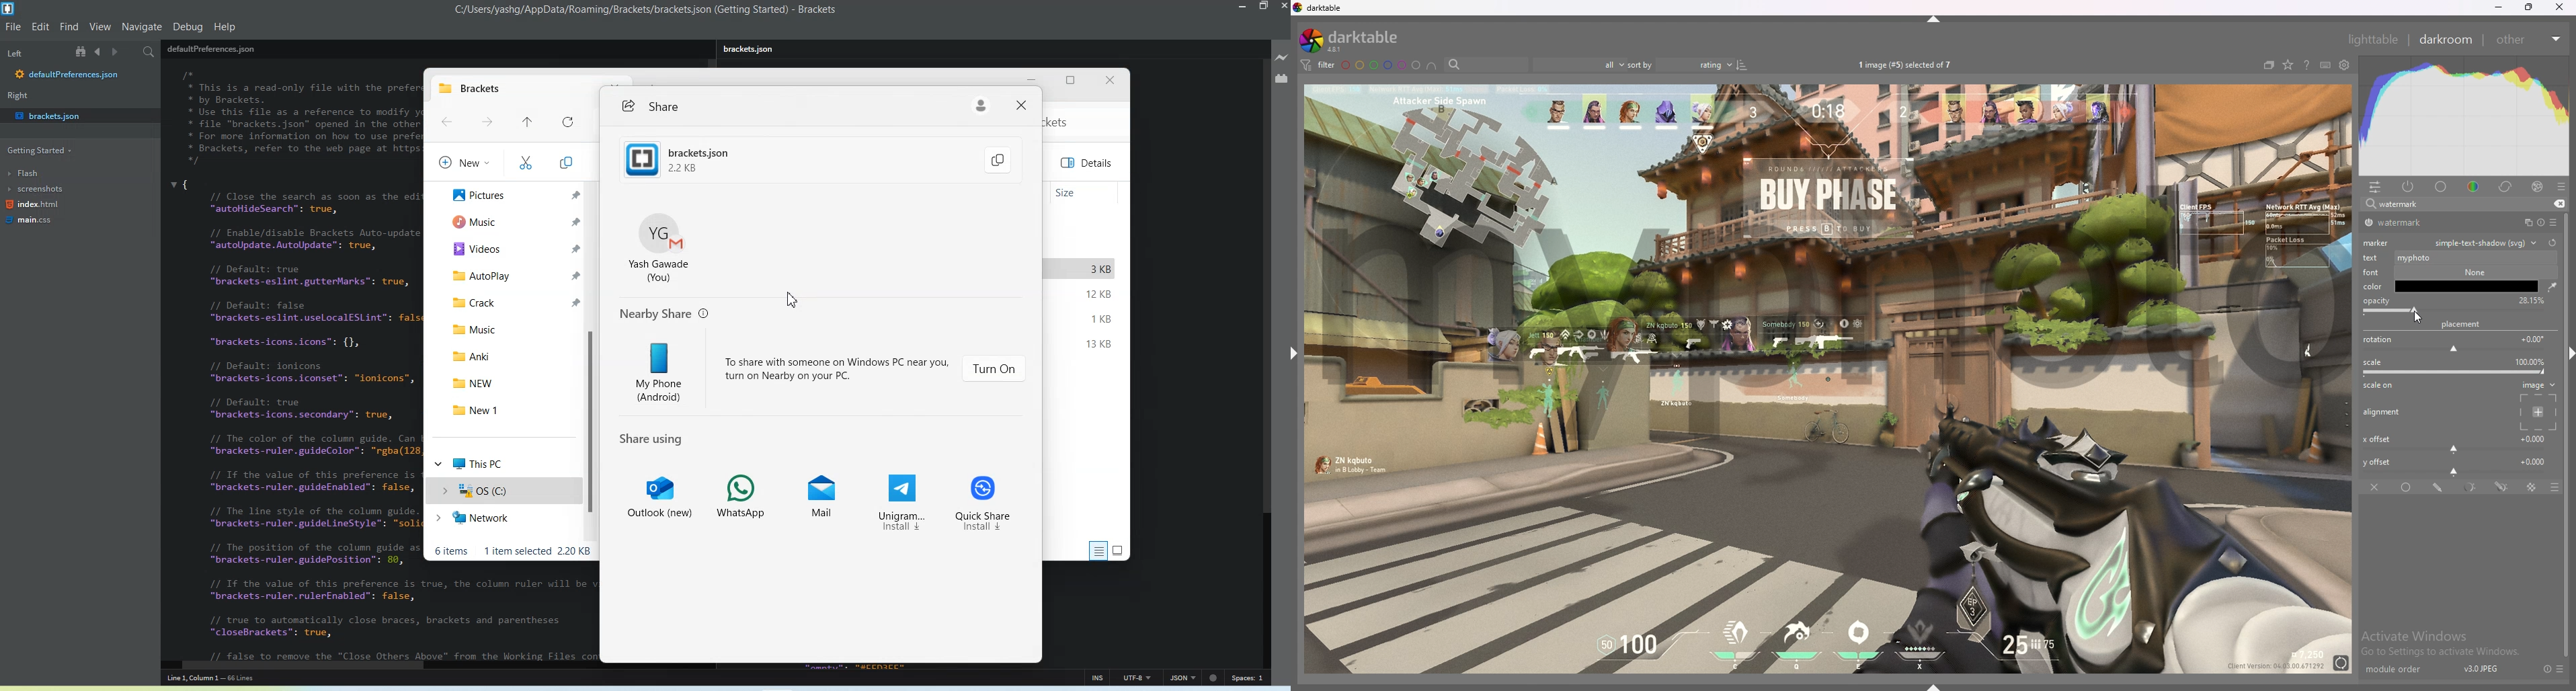  I want to click on line 1, column 1 - 66 lines, so click(227, 679).